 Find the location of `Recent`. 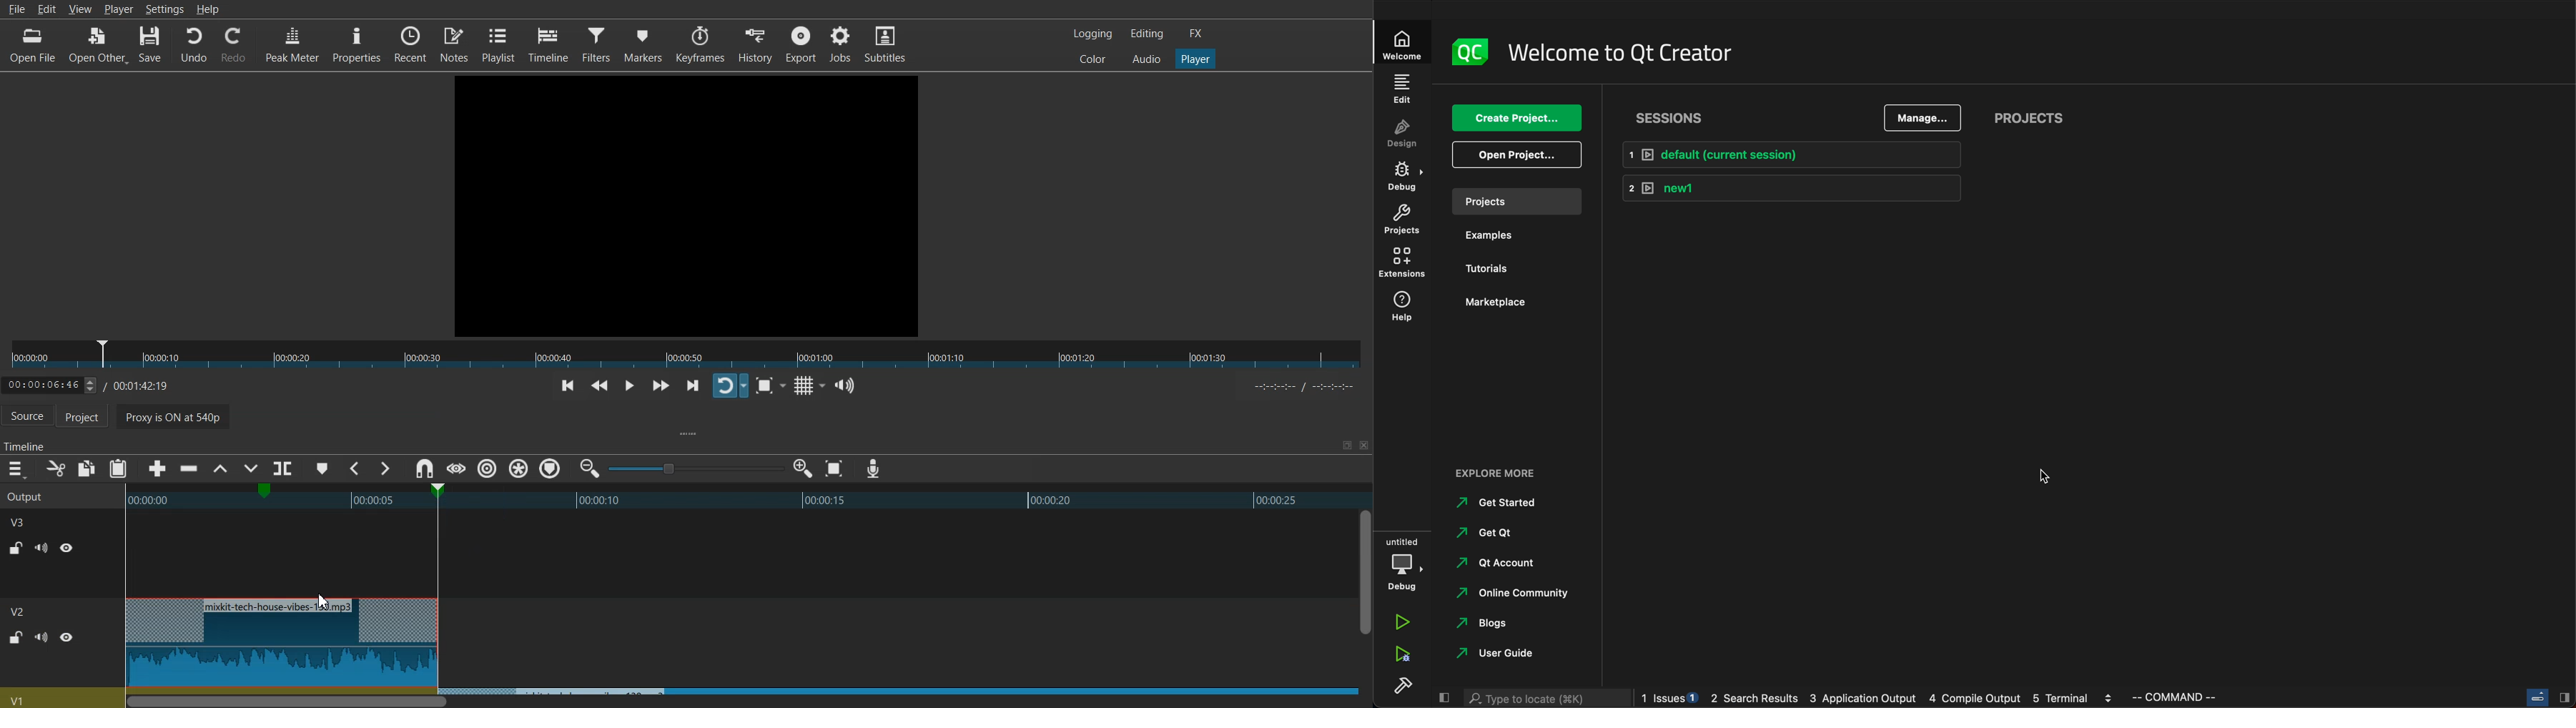

Recent is located at coordinates (410, 43).